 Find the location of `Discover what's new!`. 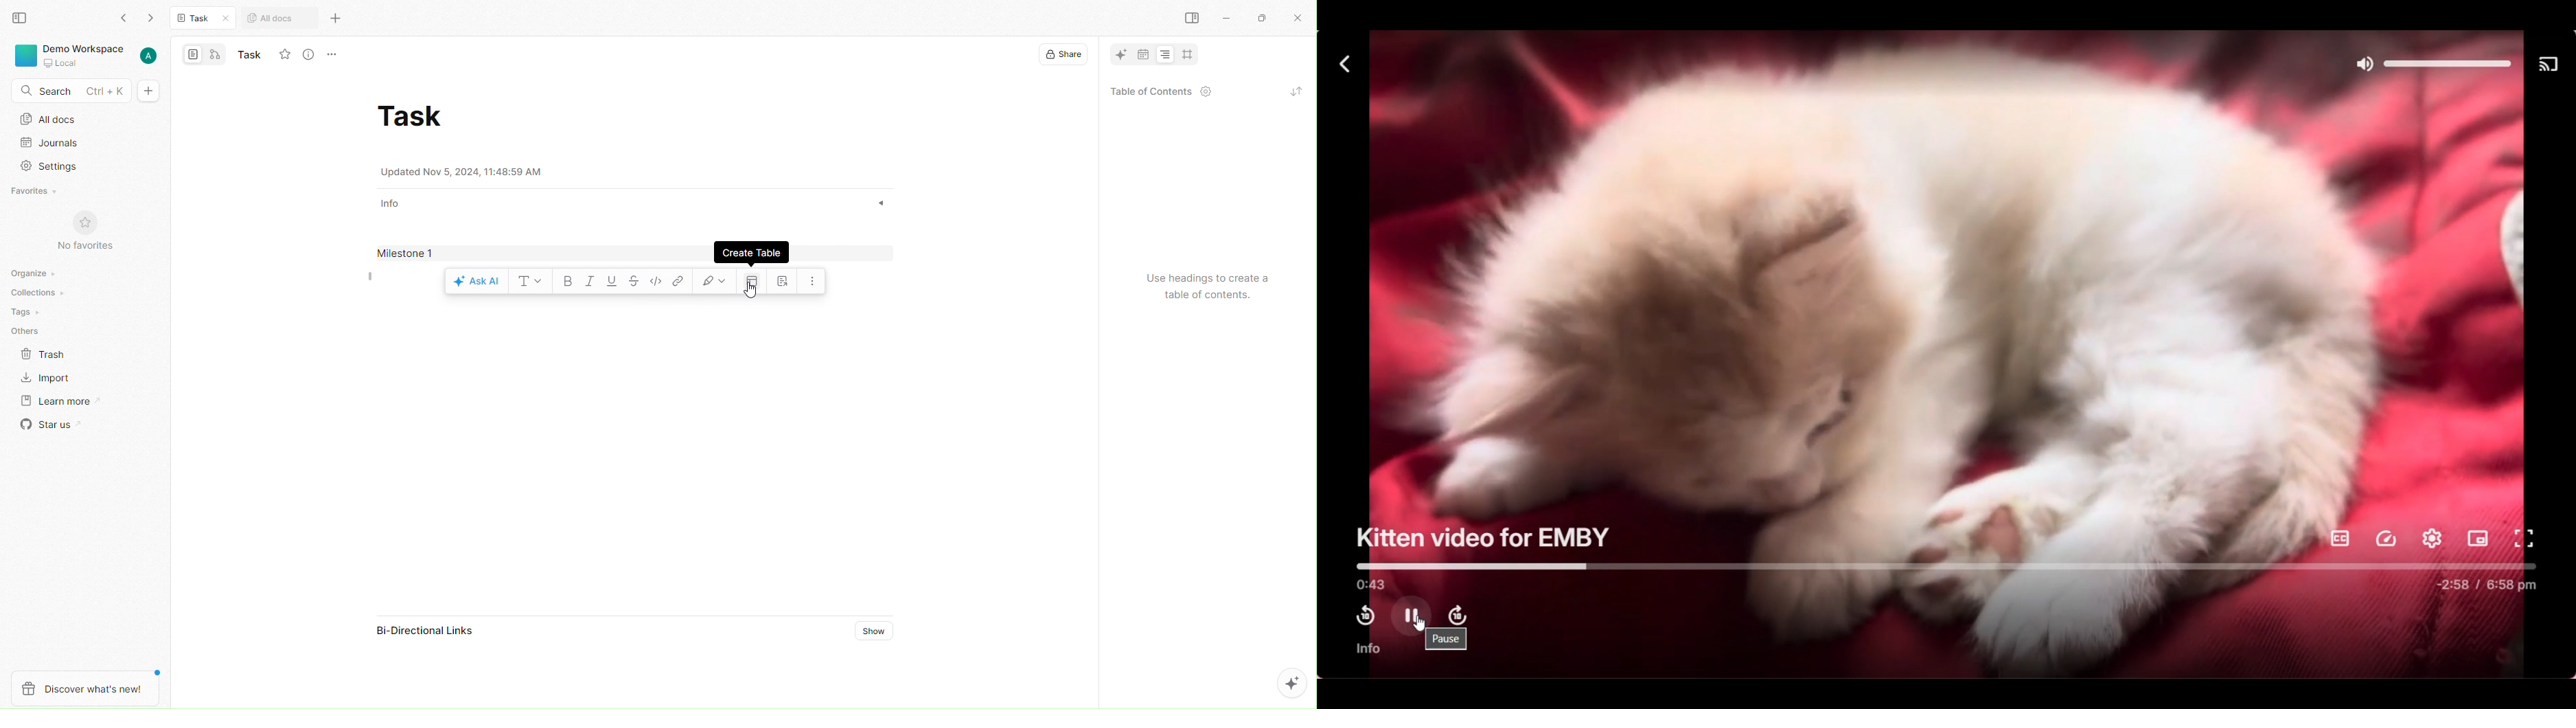

Discover what's new! is located at coordinates (88, 683).